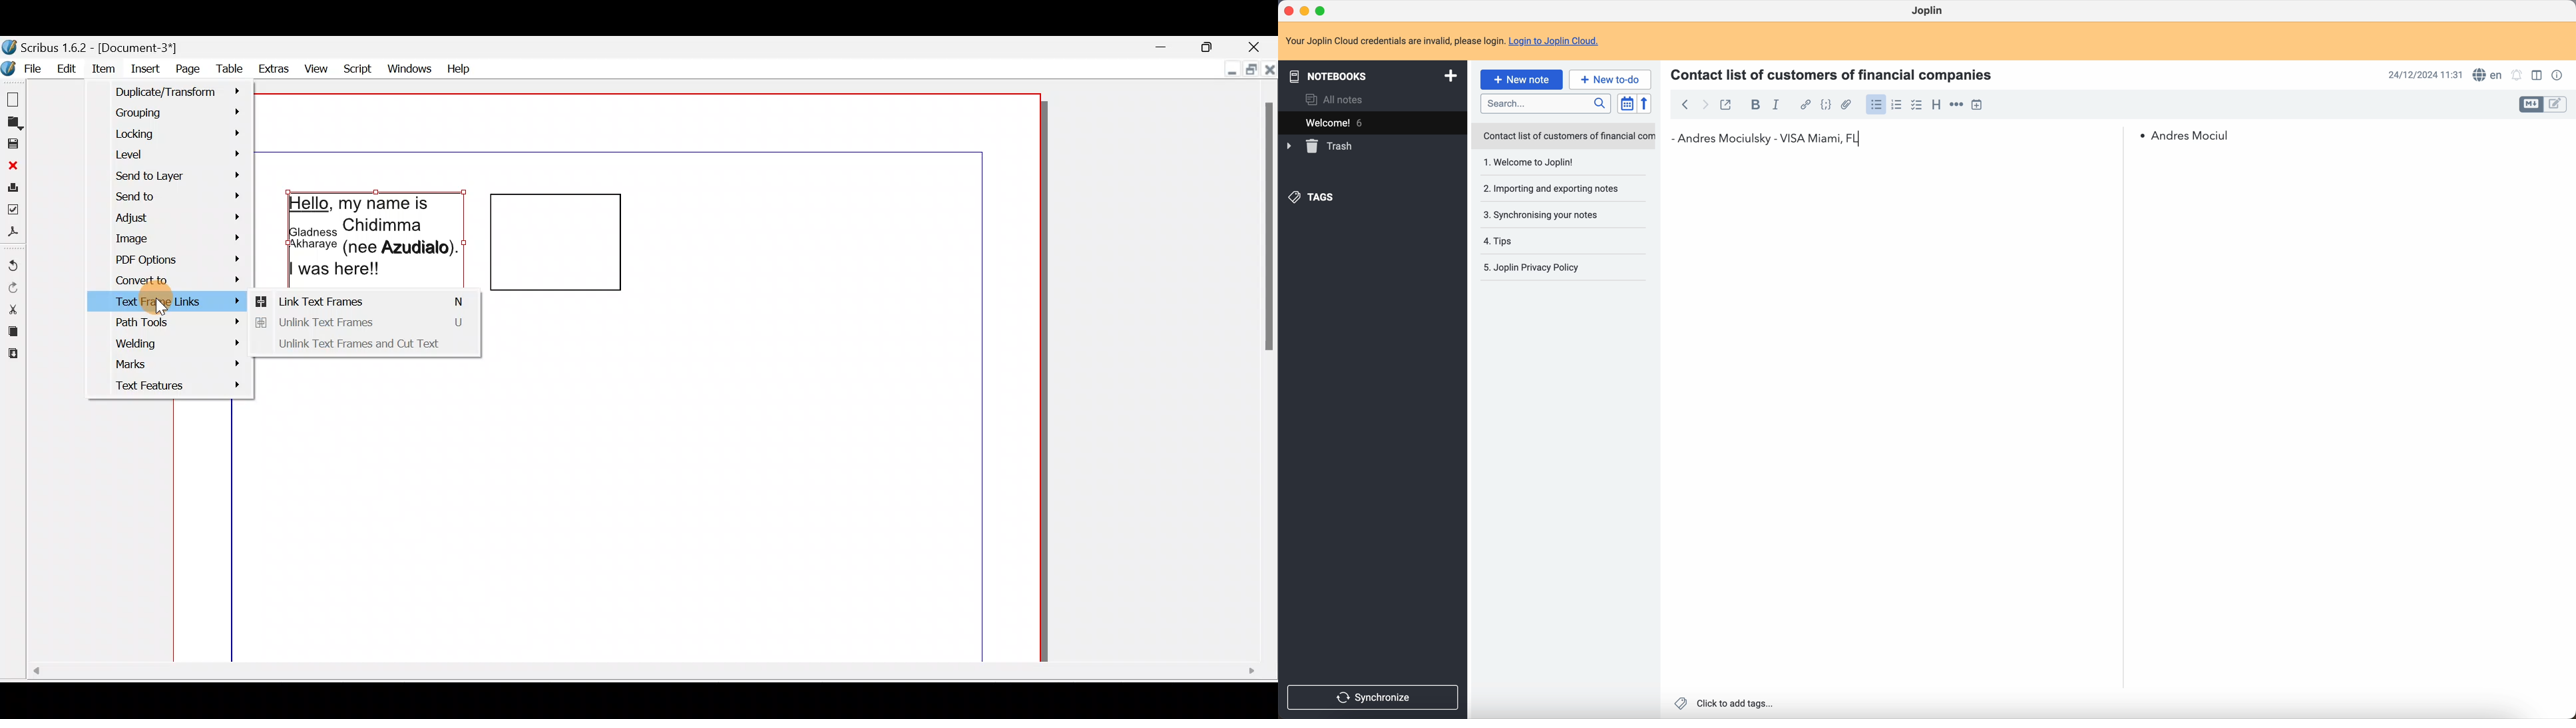  Describe the element at coordinates (1612, 78) in the screenshot. I see `new to-do` at that location.